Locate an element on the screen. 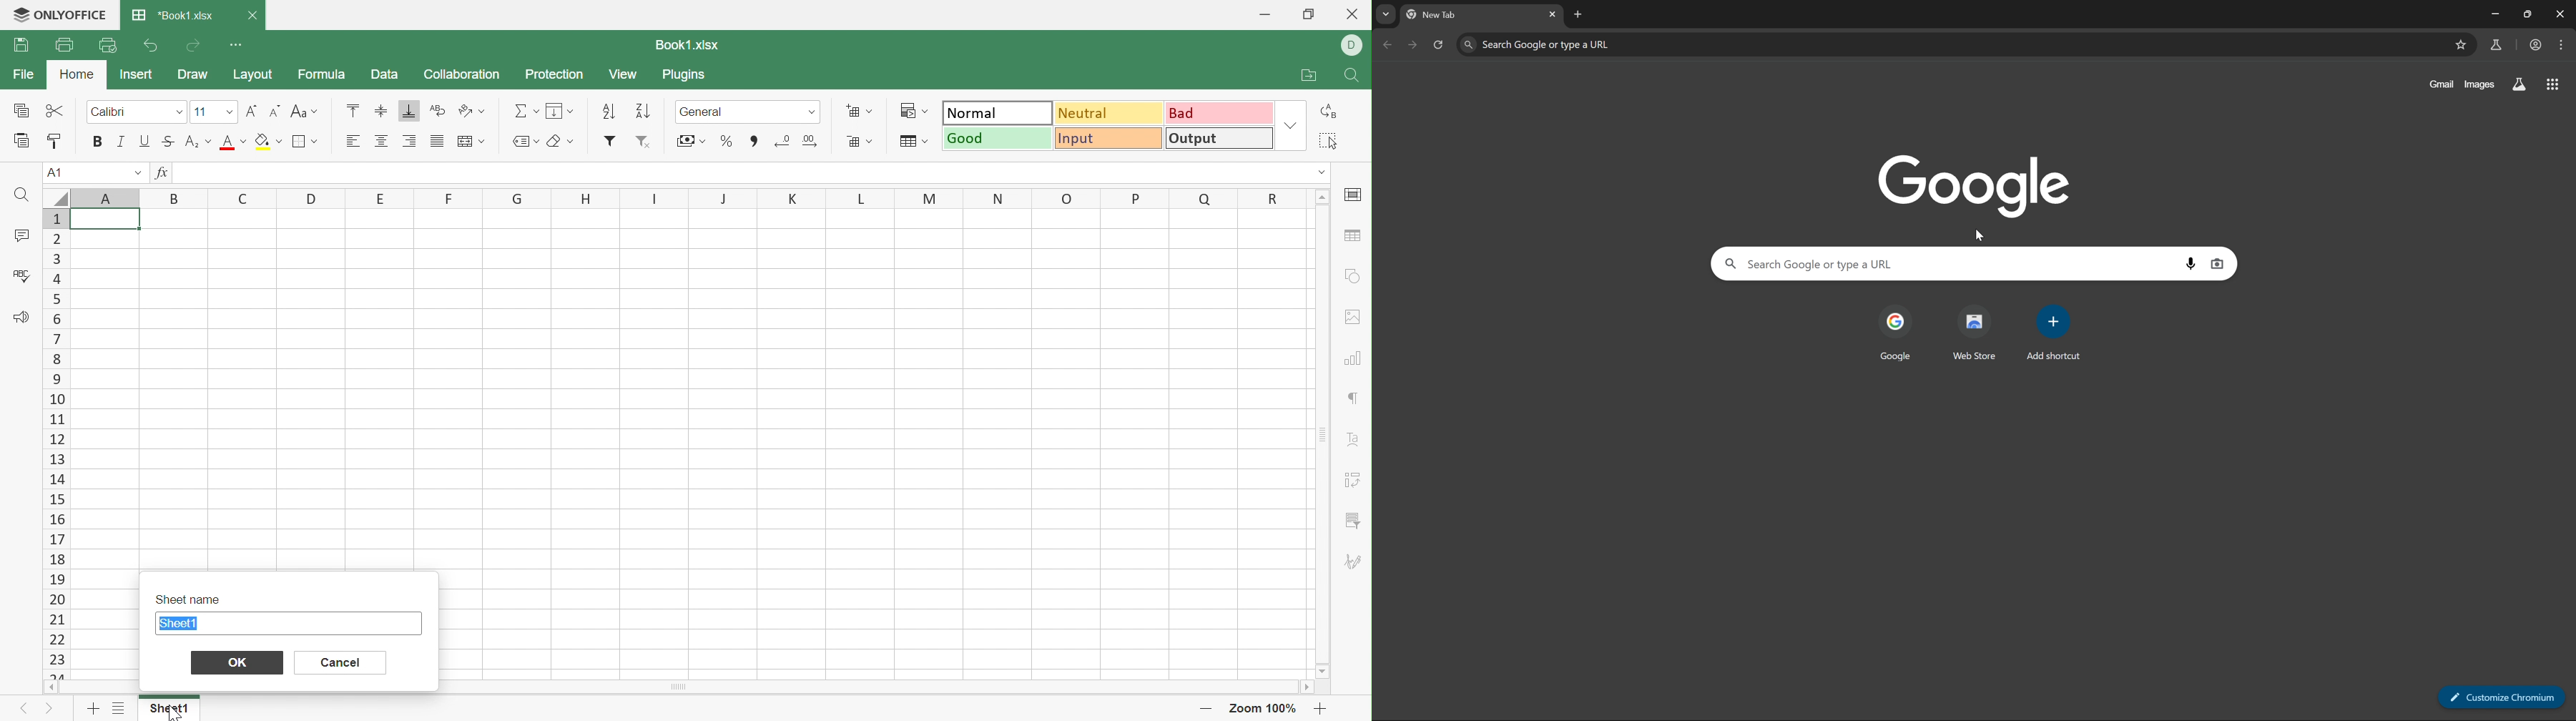 The width and height of the screenshot is (2576, 728). Previous is located at coordinates (26, 707).